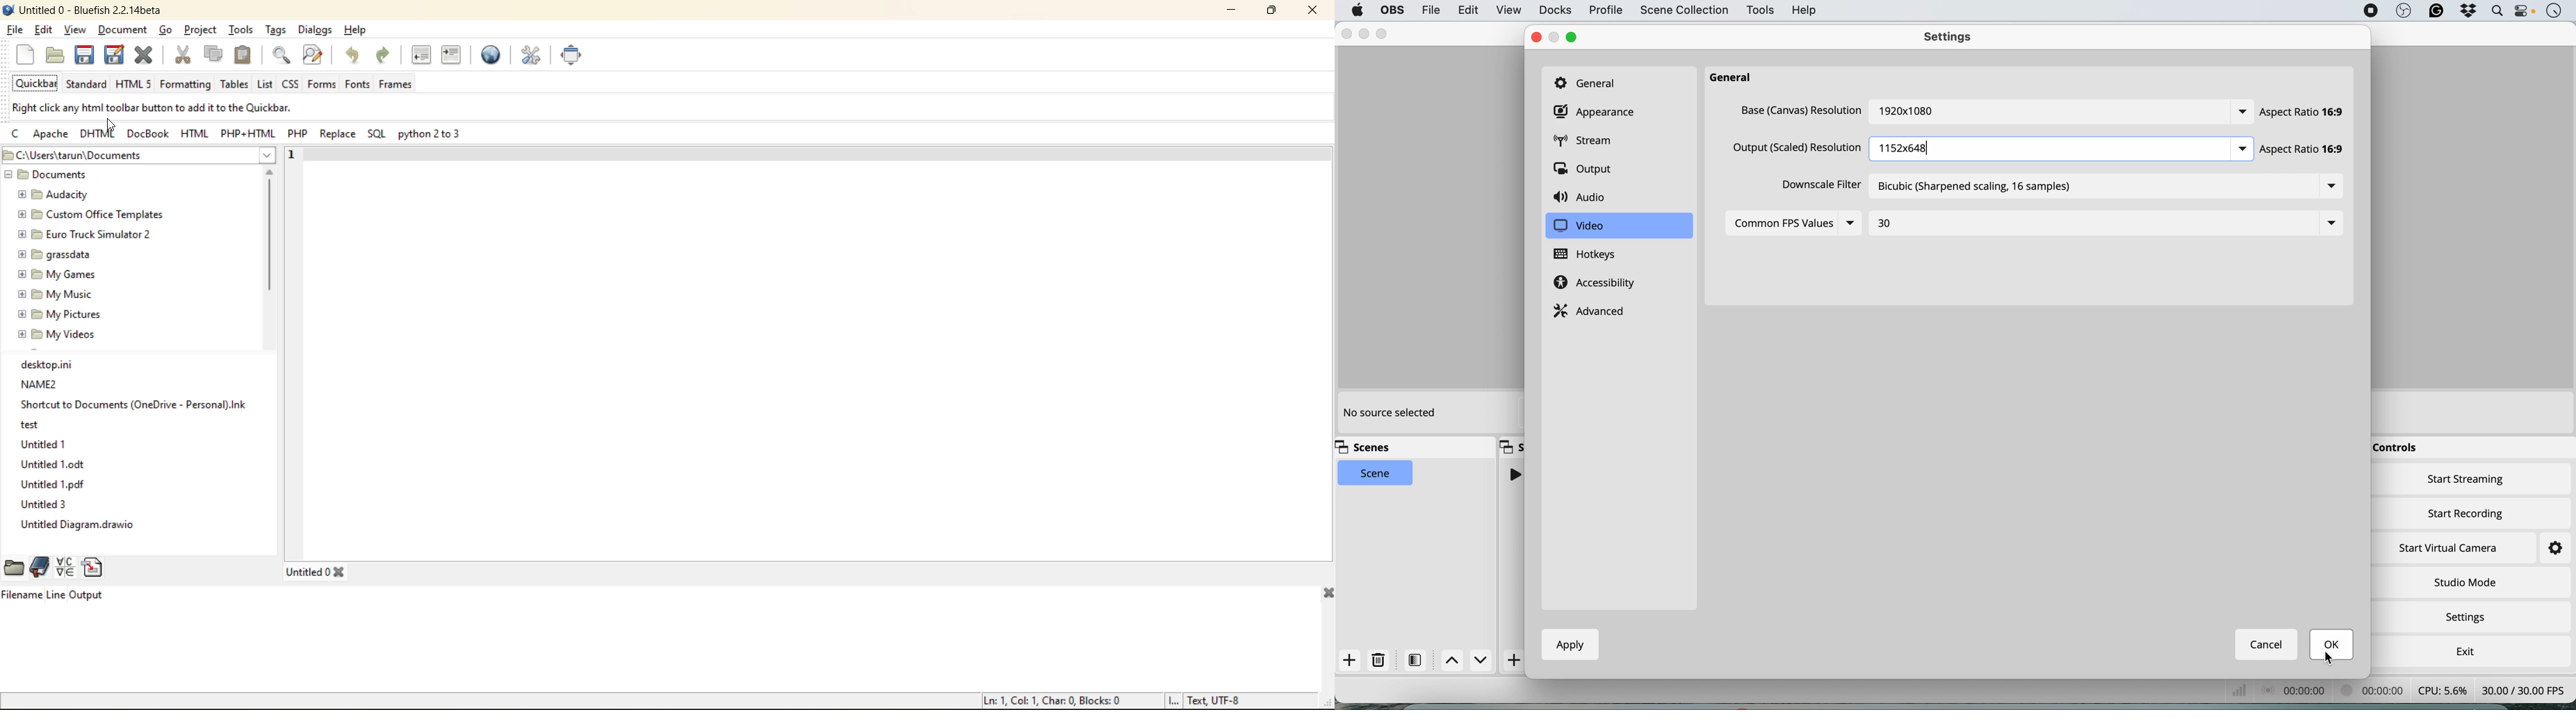 This screenshot has width=2576, height=728. I want to click on no source selected, so click(1389, 413).